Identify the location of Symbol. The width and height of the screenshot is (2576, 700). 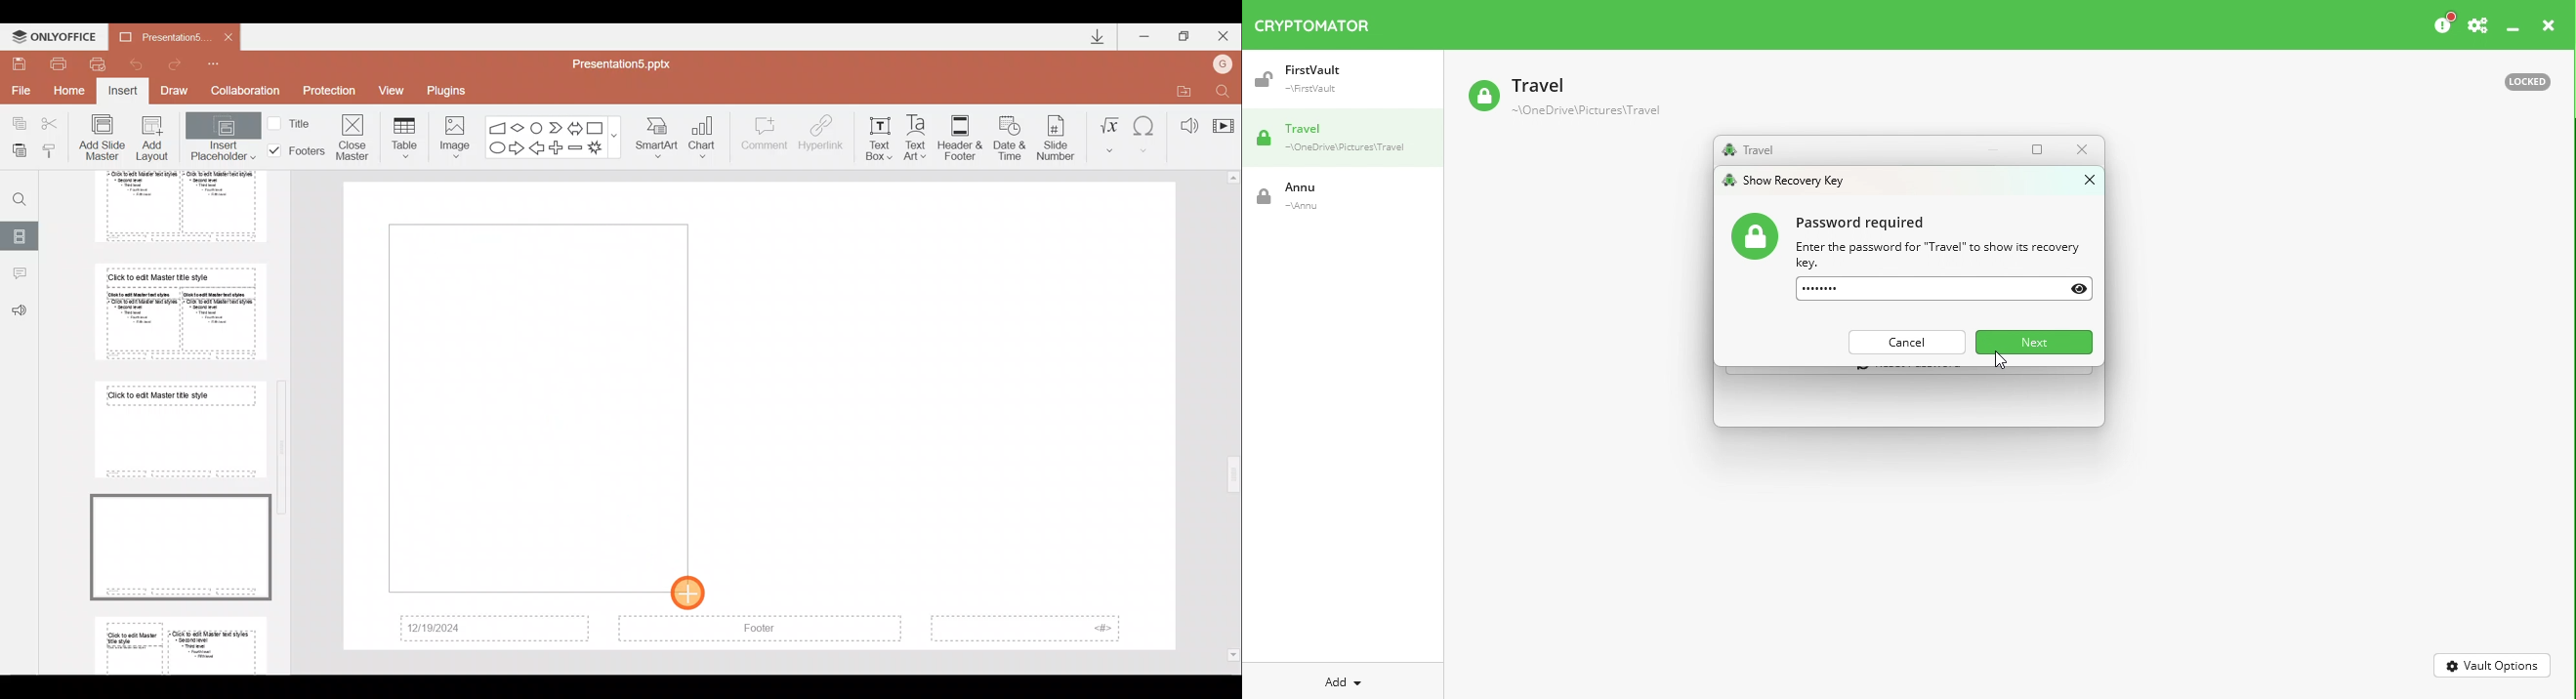
(1147, 133).